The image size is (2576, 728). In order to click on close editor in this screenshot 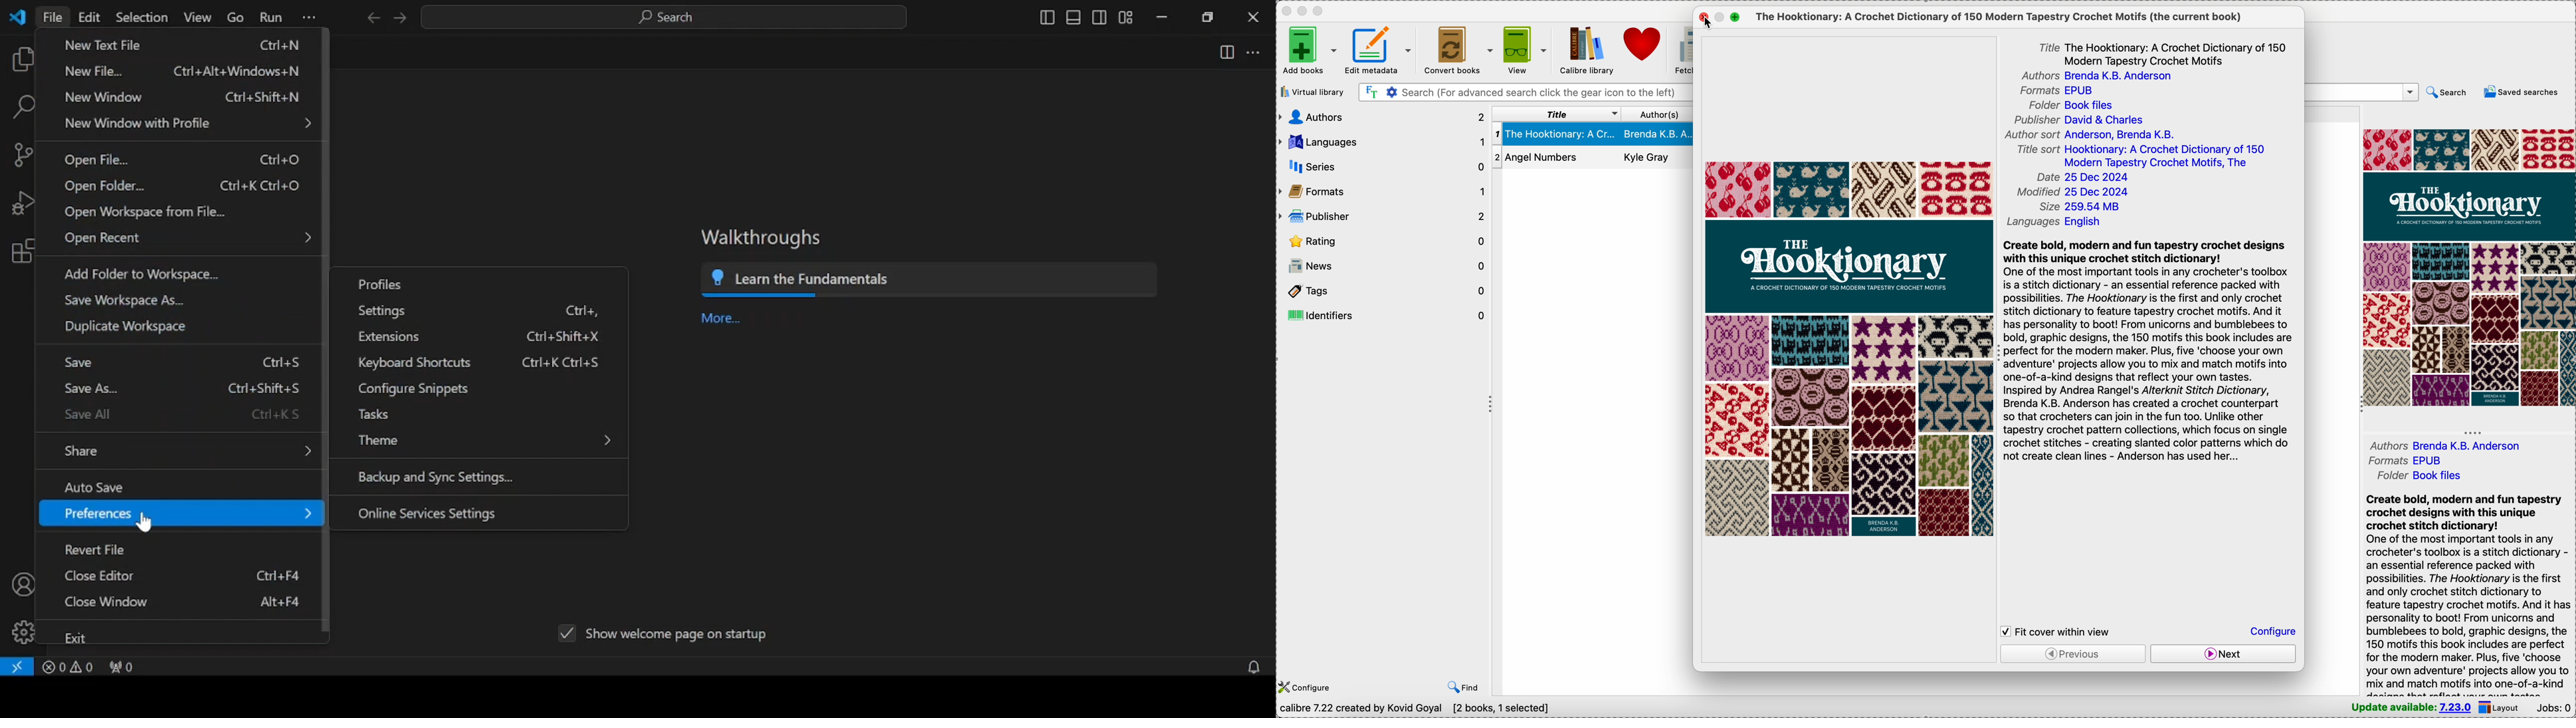, I will do `click(102, 576)`.